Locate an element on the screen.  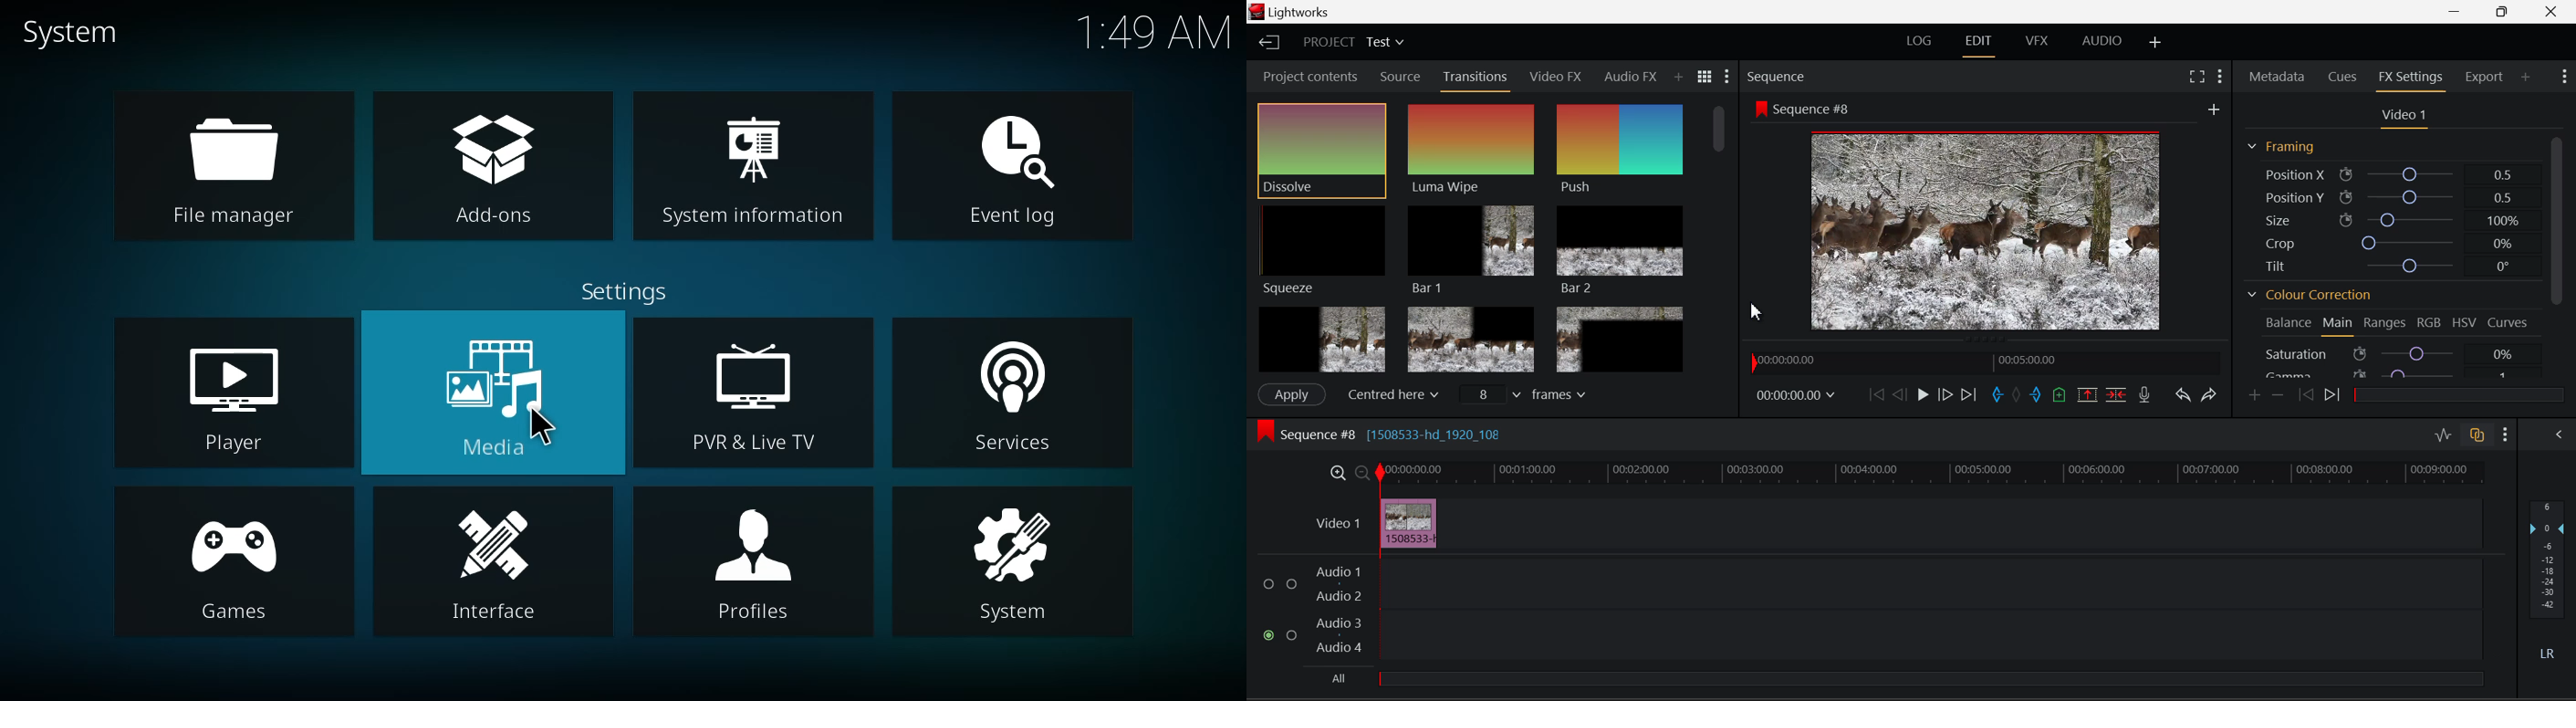
Undo is located at coordinates (2182, 394).